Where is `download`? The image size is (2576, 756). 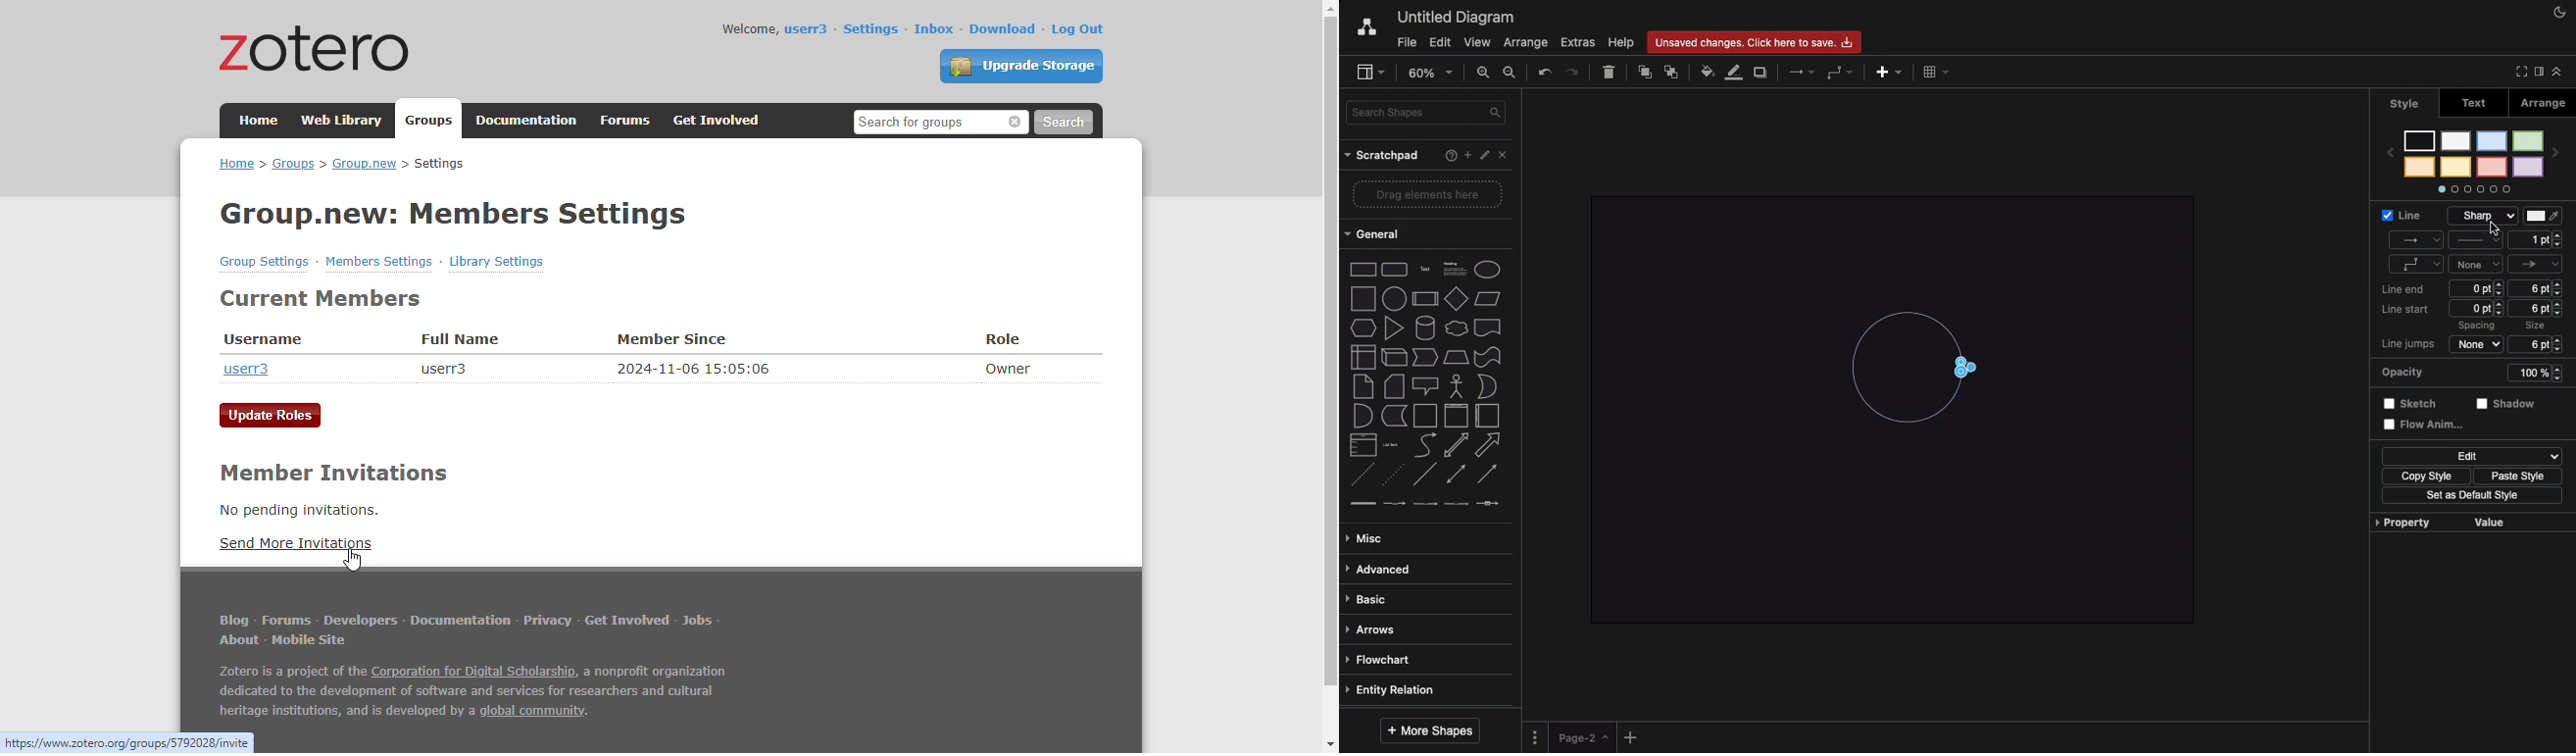 download is located at coordinates (1004, 28).